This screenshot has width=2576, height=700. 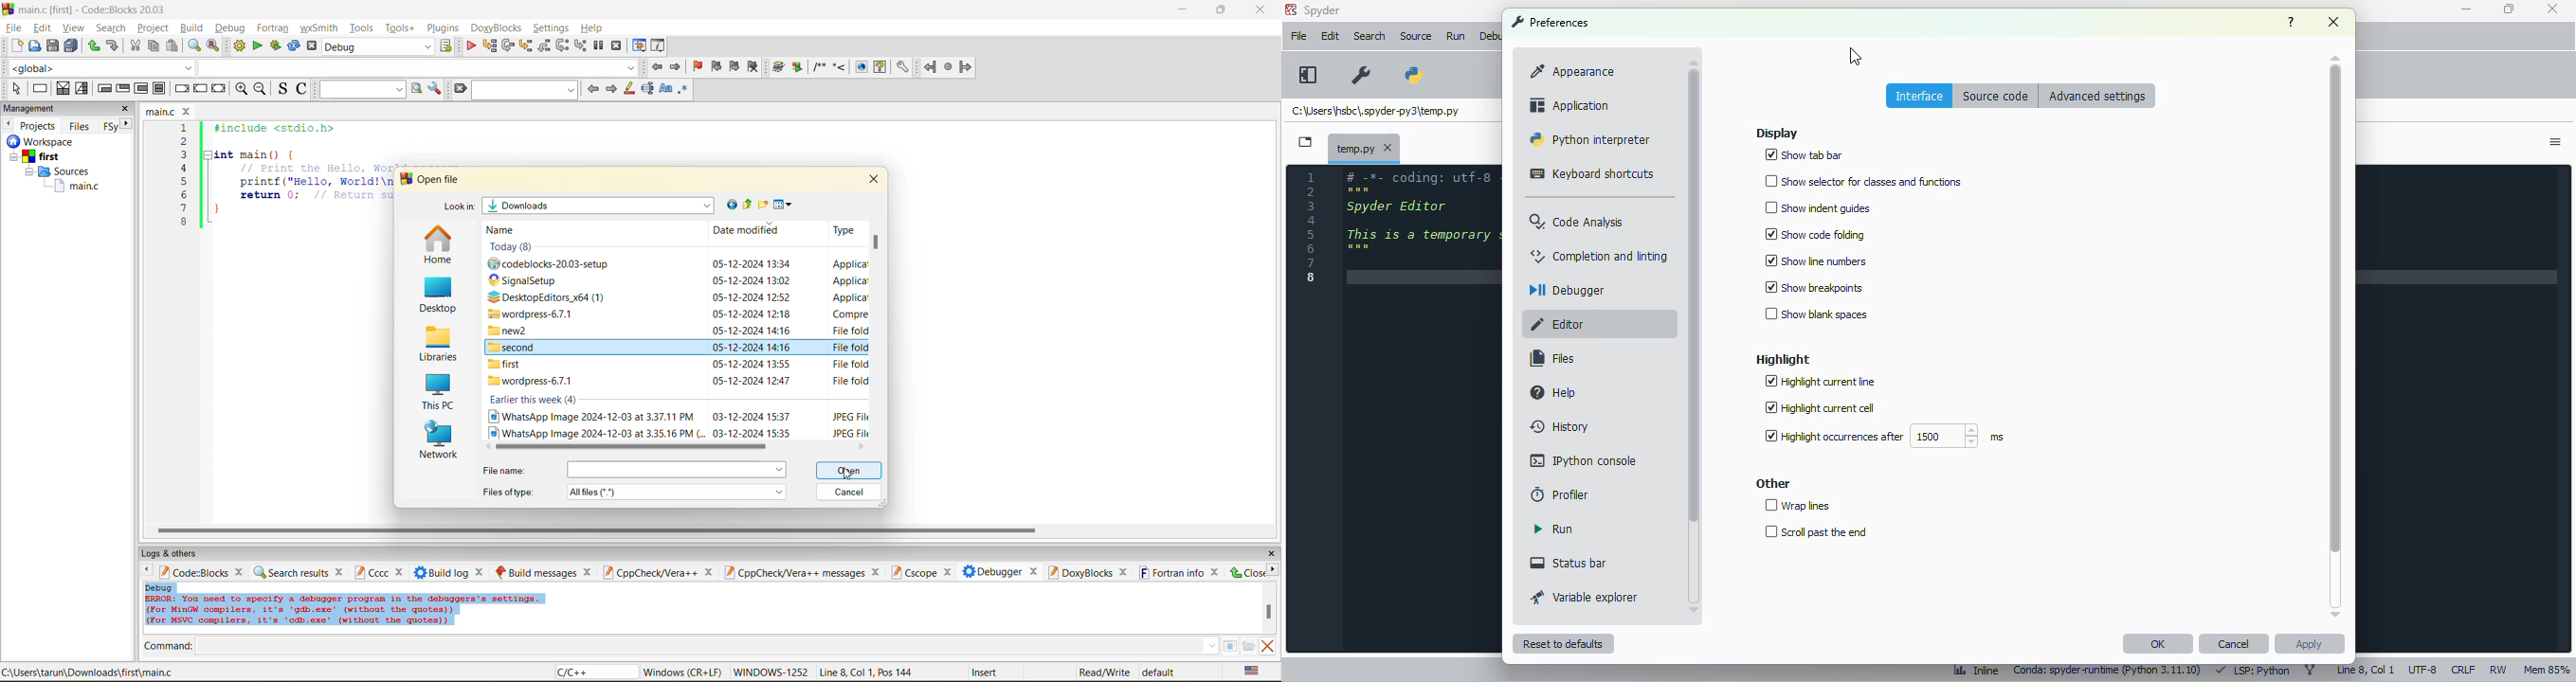 I want to click on type, so click(x=851, y=264).